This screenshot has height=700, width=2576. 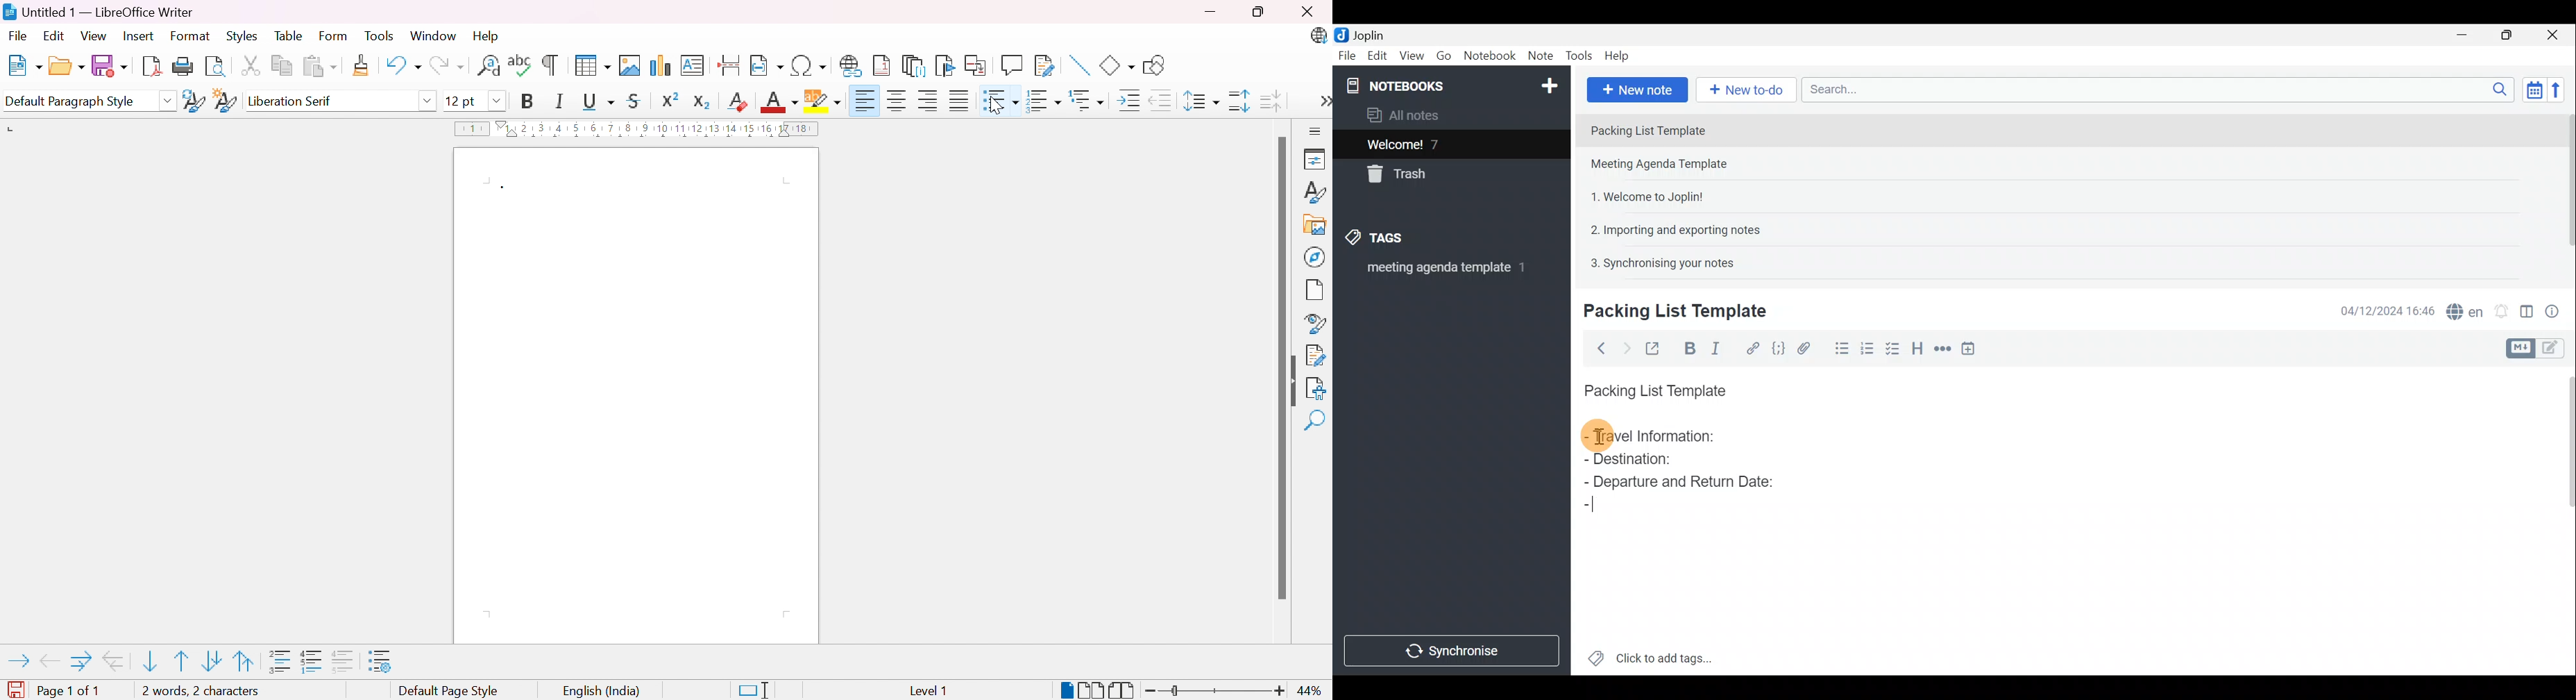 What do you see at coordinates (1375, 56) in the screenshot?
I see `Edit` at bounding box center [1375, 56].